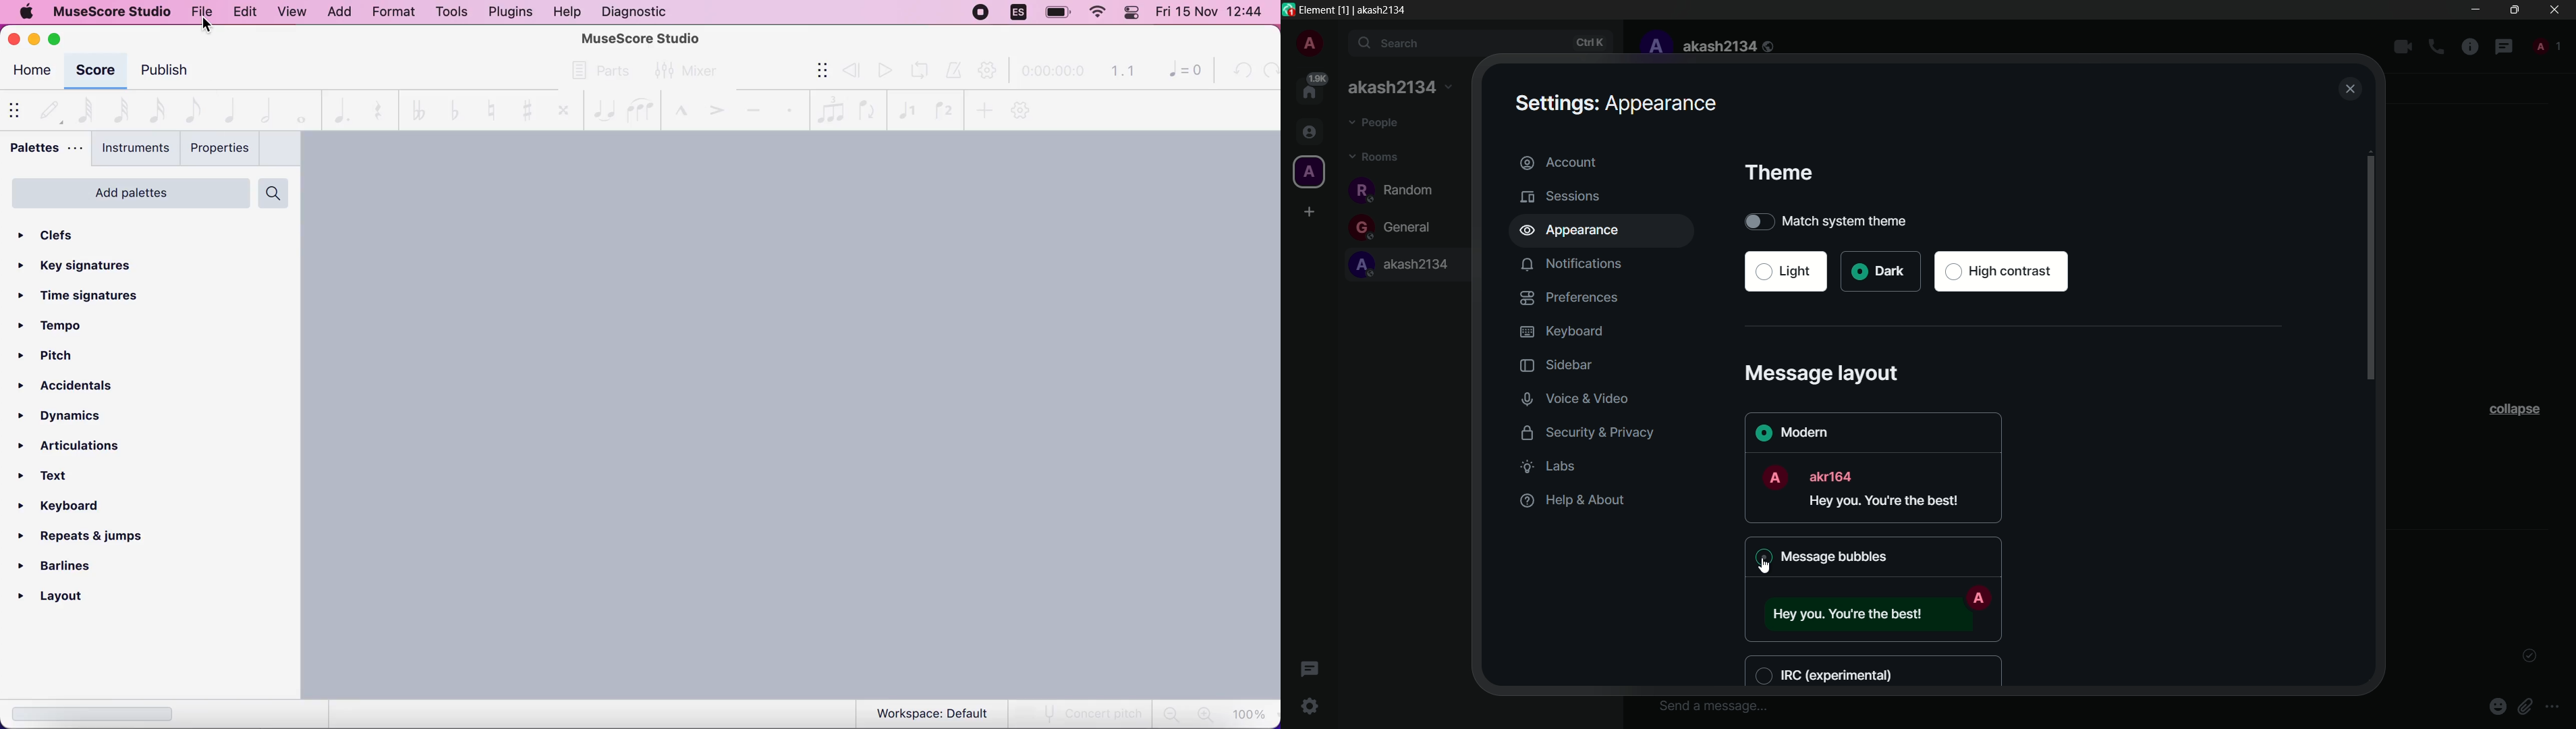 This screenshot has height=756, width=2576. I want to click on publish, so click(181, 72).